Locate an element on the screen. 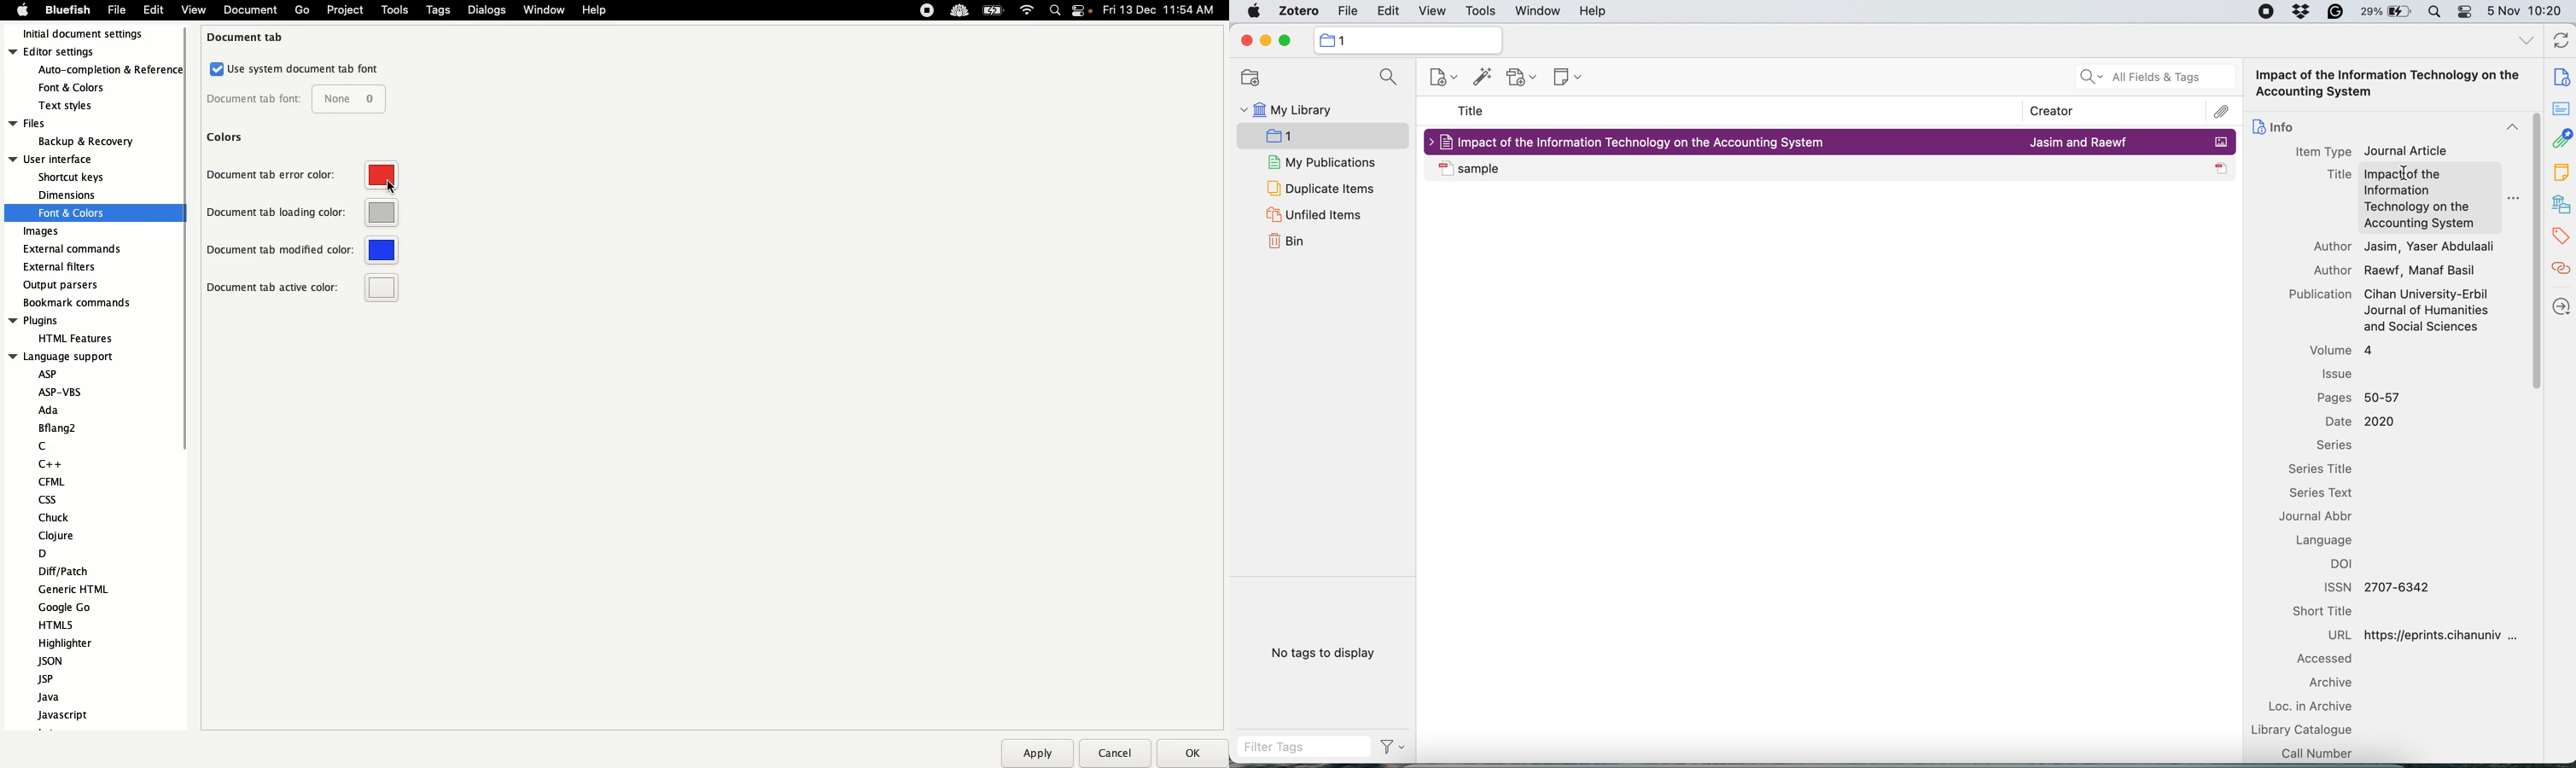  Date time is located at coordinates (1164, 9).